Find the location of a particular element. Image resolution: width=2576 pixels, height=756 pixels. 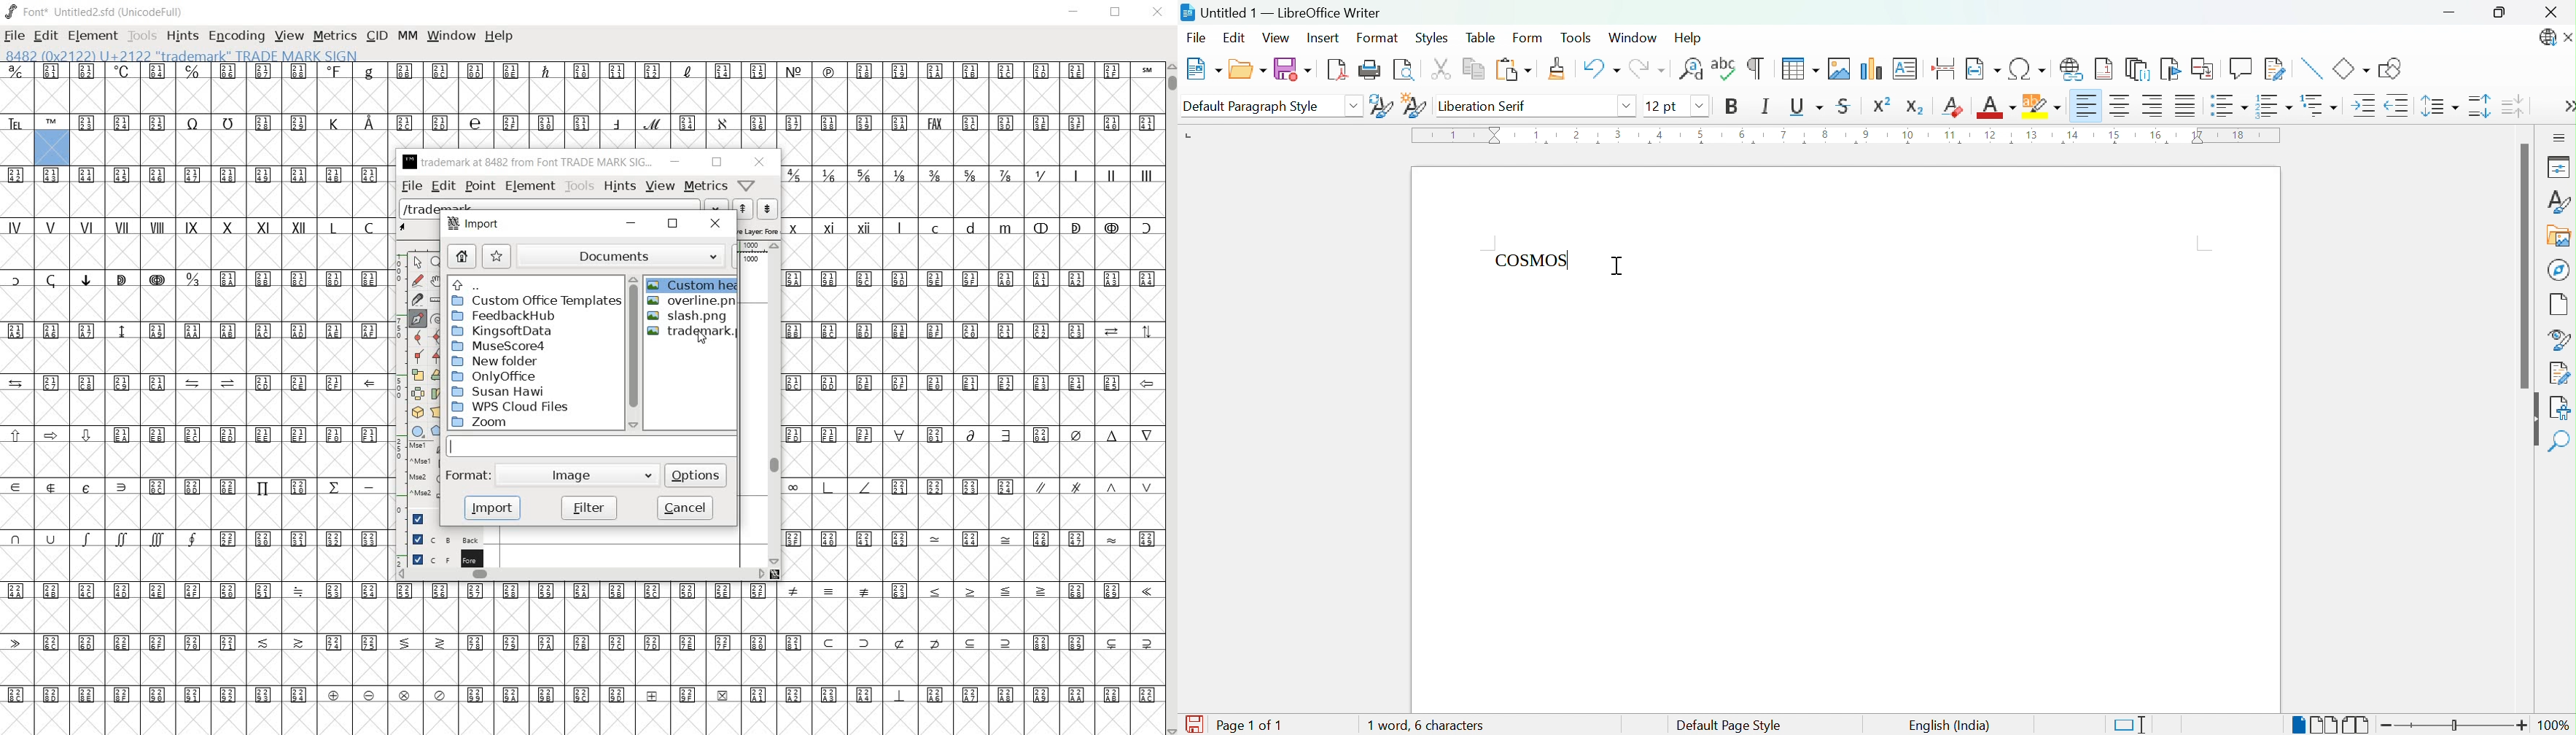

Minimize is located at coordinates (2453, 14).